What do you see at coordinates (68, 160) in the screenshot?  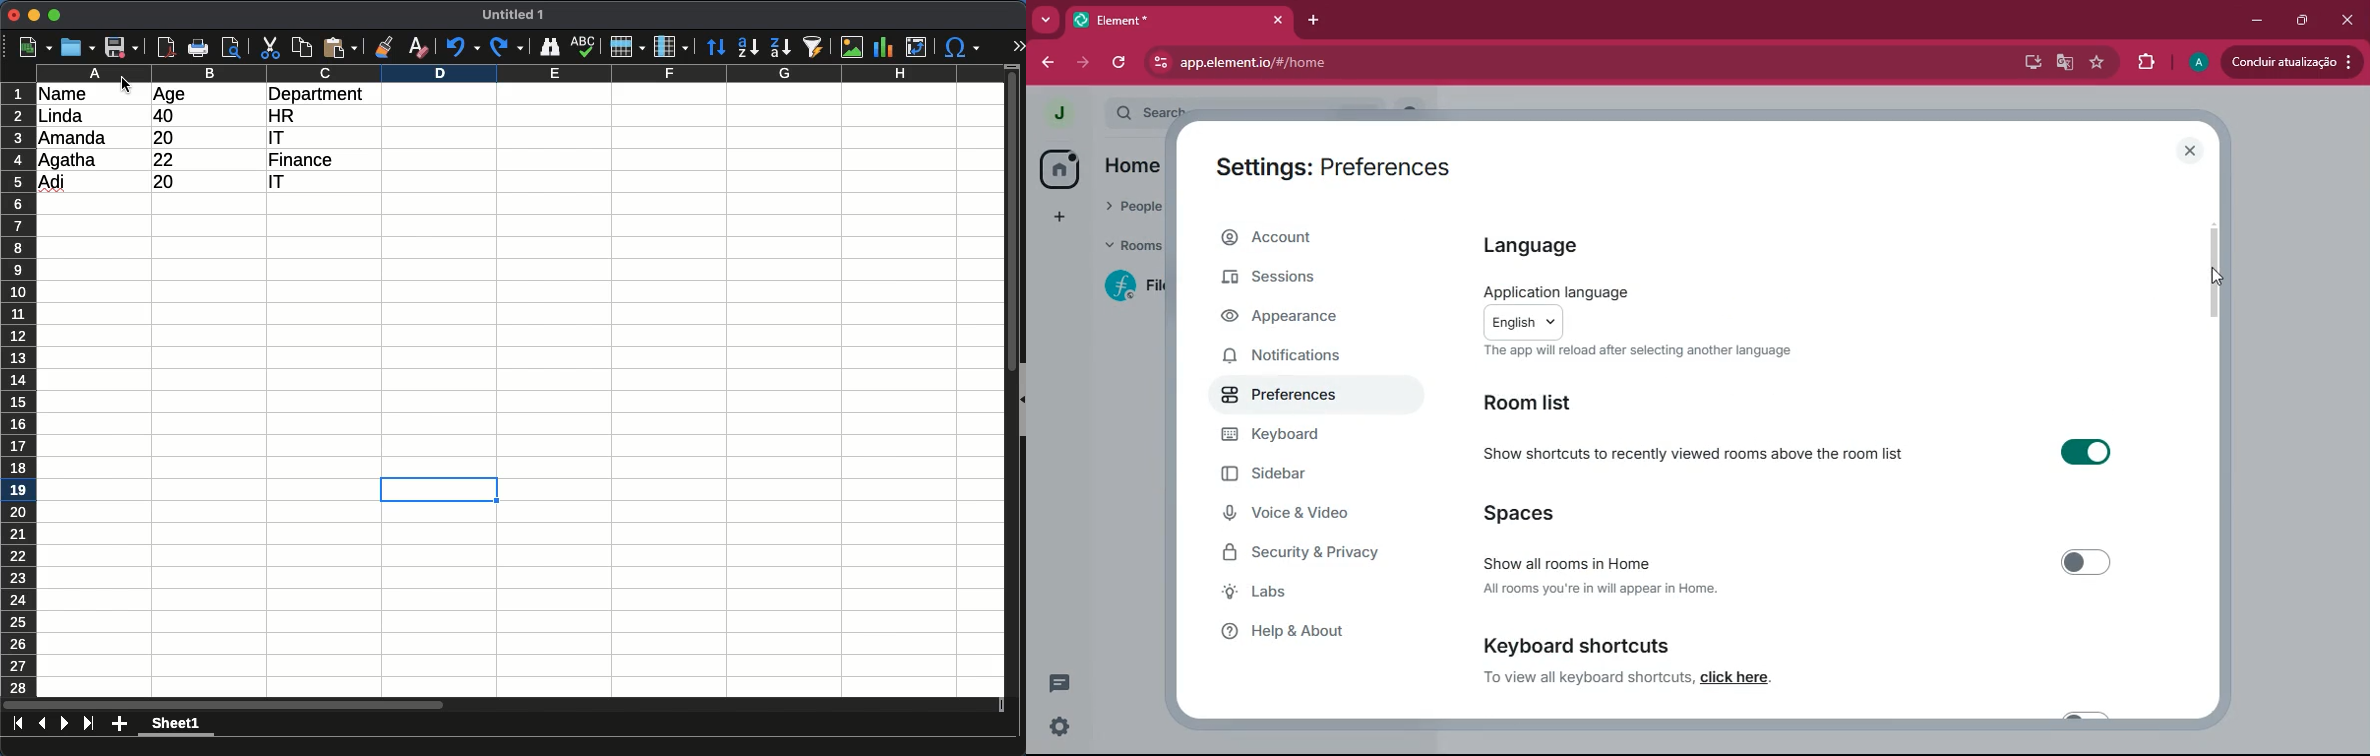 I see `Agatha` at bounding box center [68, 160].